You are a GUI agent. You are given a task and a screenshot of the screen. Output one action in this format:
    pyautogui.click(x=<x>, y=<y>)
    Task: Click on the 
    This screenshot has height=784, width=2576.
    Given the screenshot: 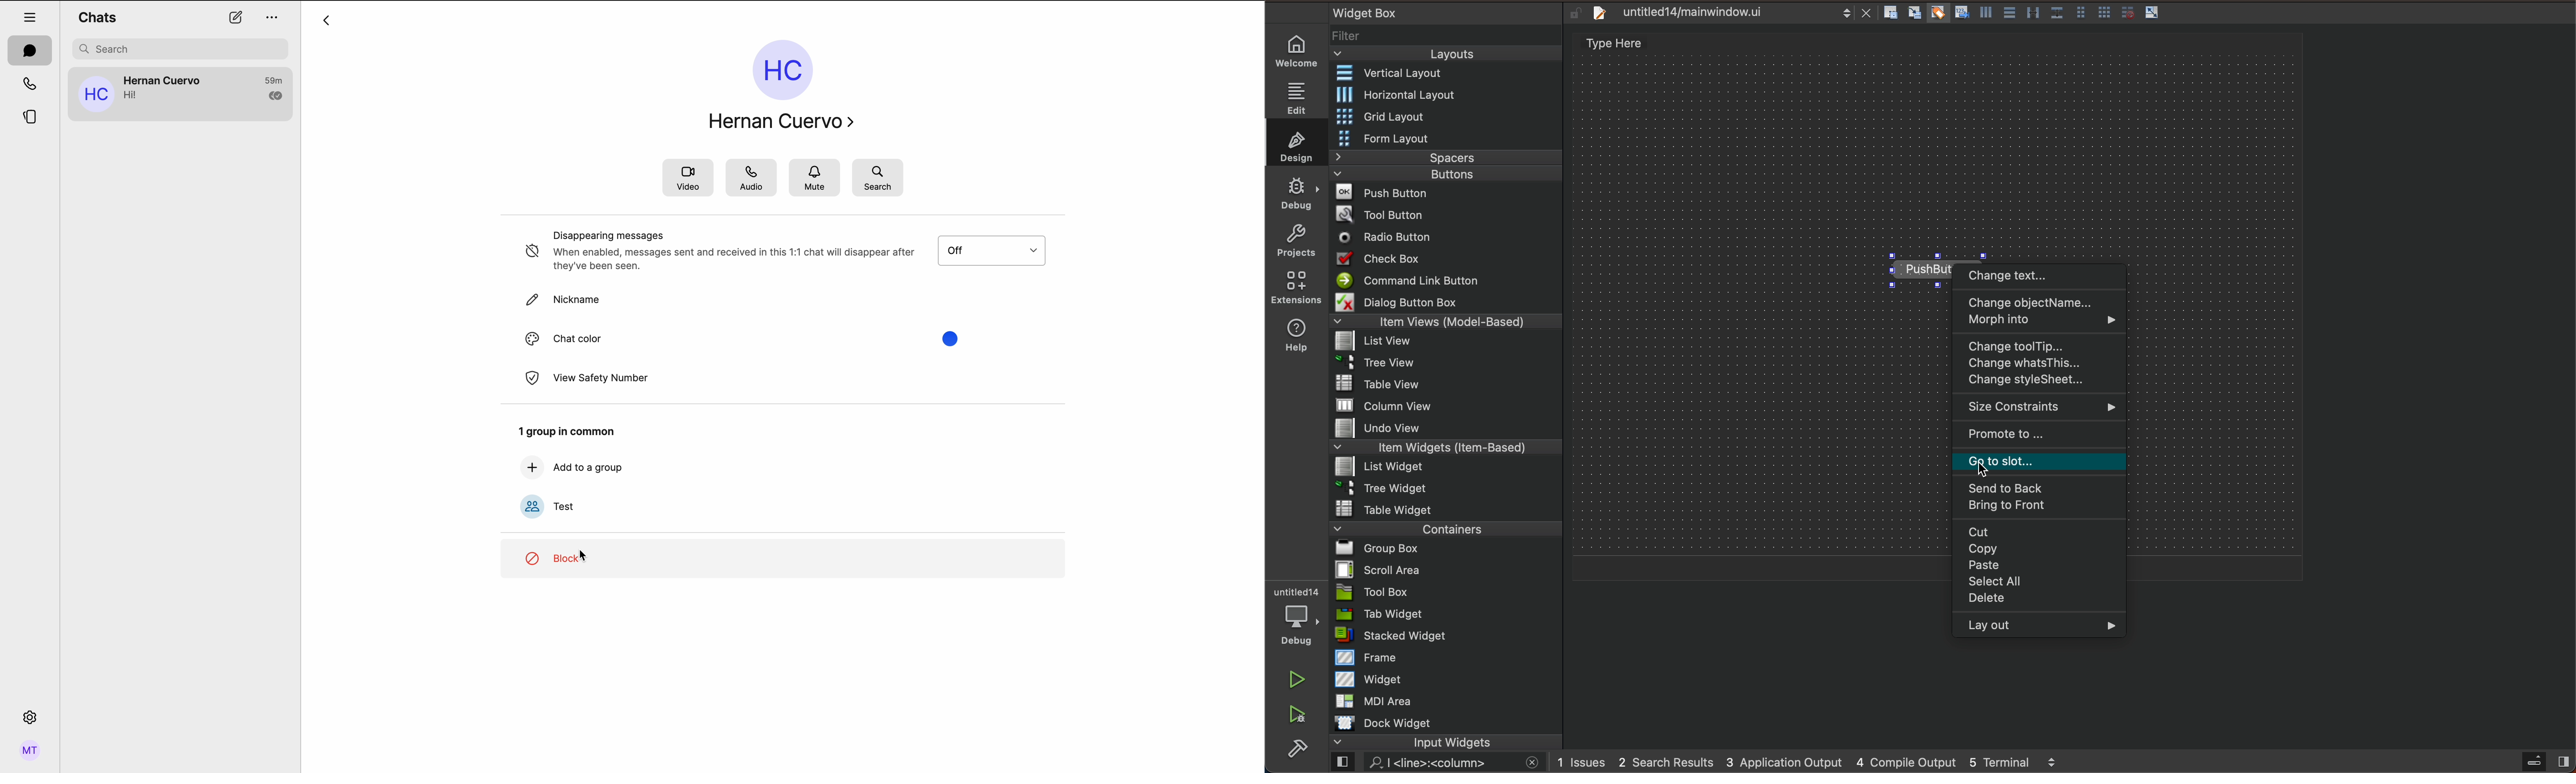 What is the action you would take?
    pyautogui.click(x=2128, y=10)
    